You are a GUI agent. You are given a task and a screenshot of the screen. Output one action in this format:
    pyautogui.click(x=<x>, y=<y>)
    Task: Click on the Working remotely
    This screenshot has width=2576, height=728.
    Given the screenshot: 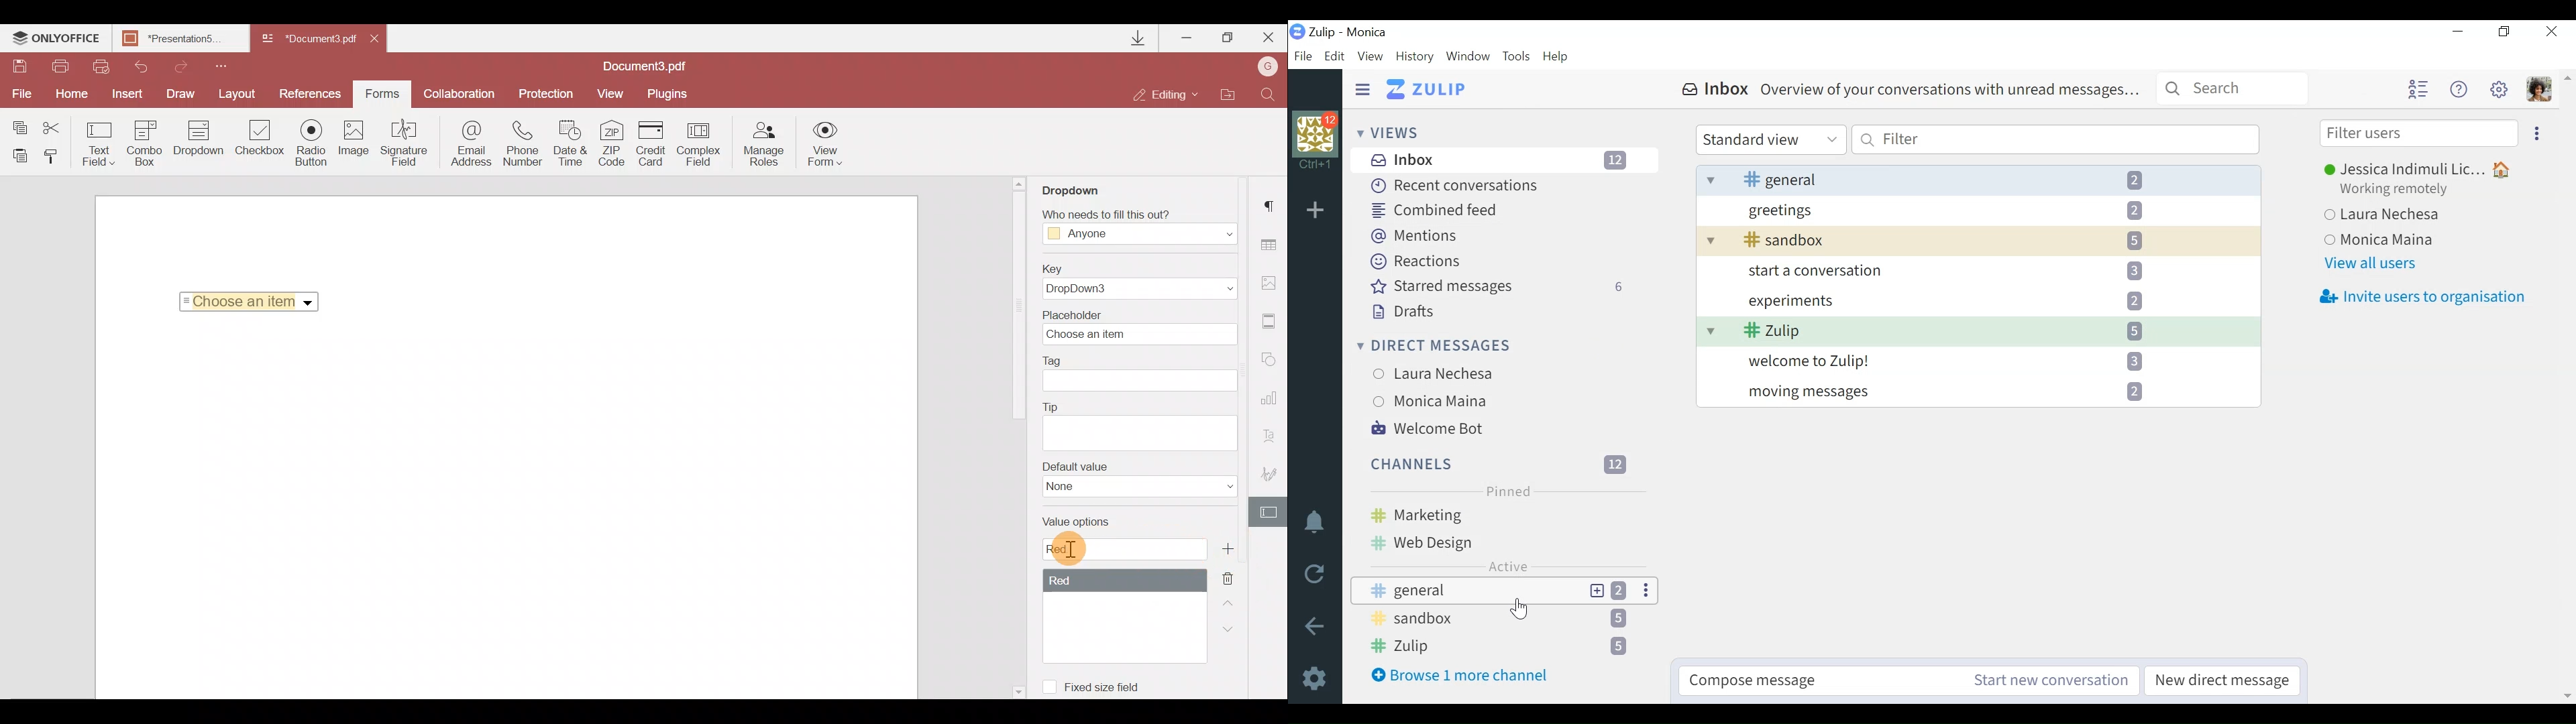 What is the action you would take?
    pyautogui.click(x=2402, y=190)
    